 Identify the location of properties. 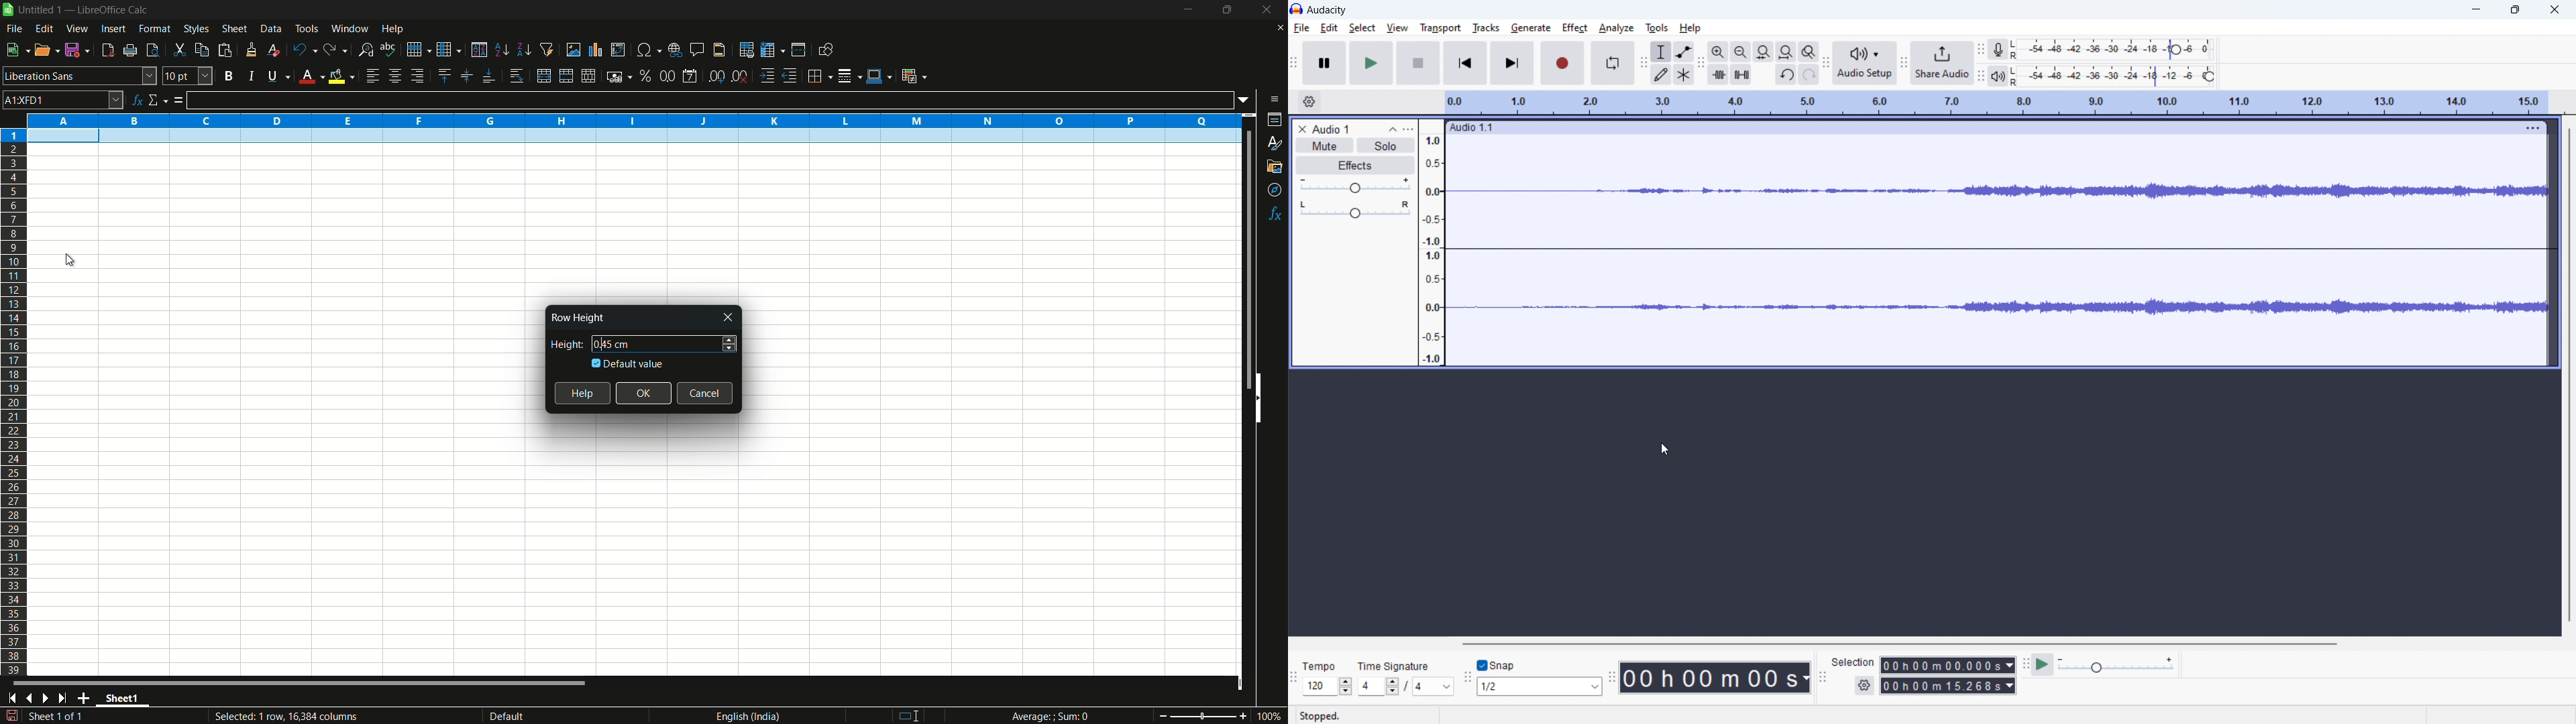
(1275, 119).